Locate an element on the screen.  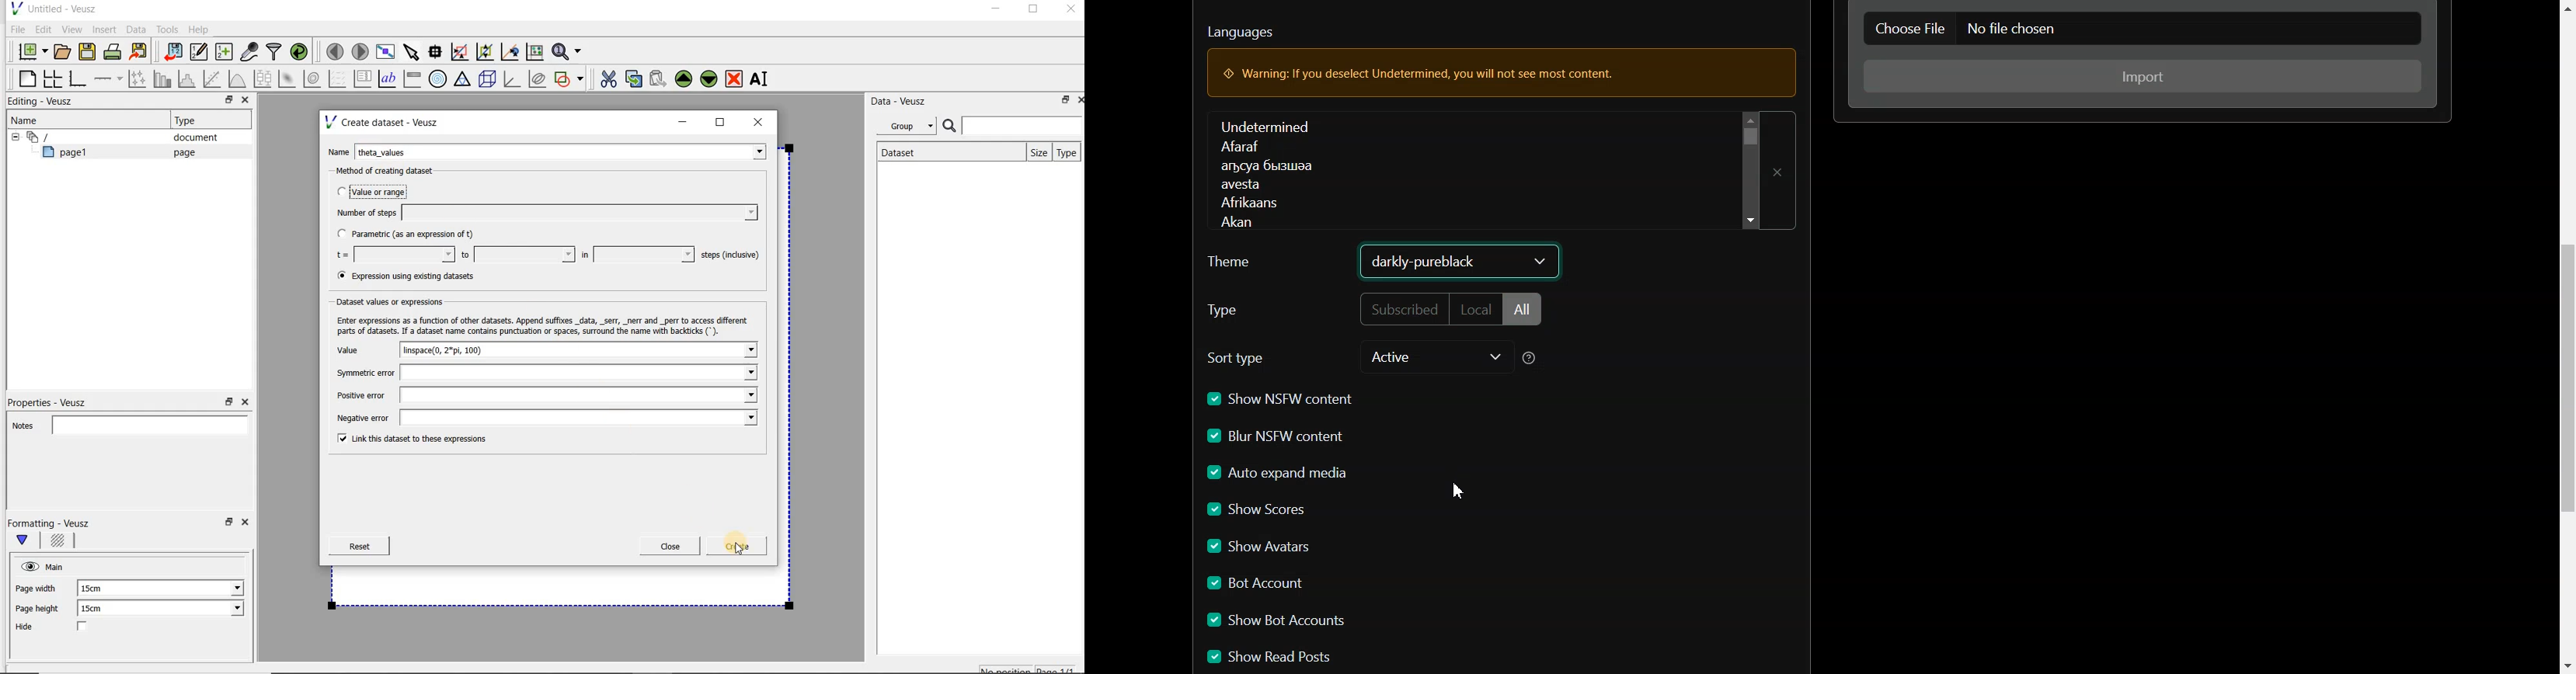
Close is located at coordinates (1079, 99).